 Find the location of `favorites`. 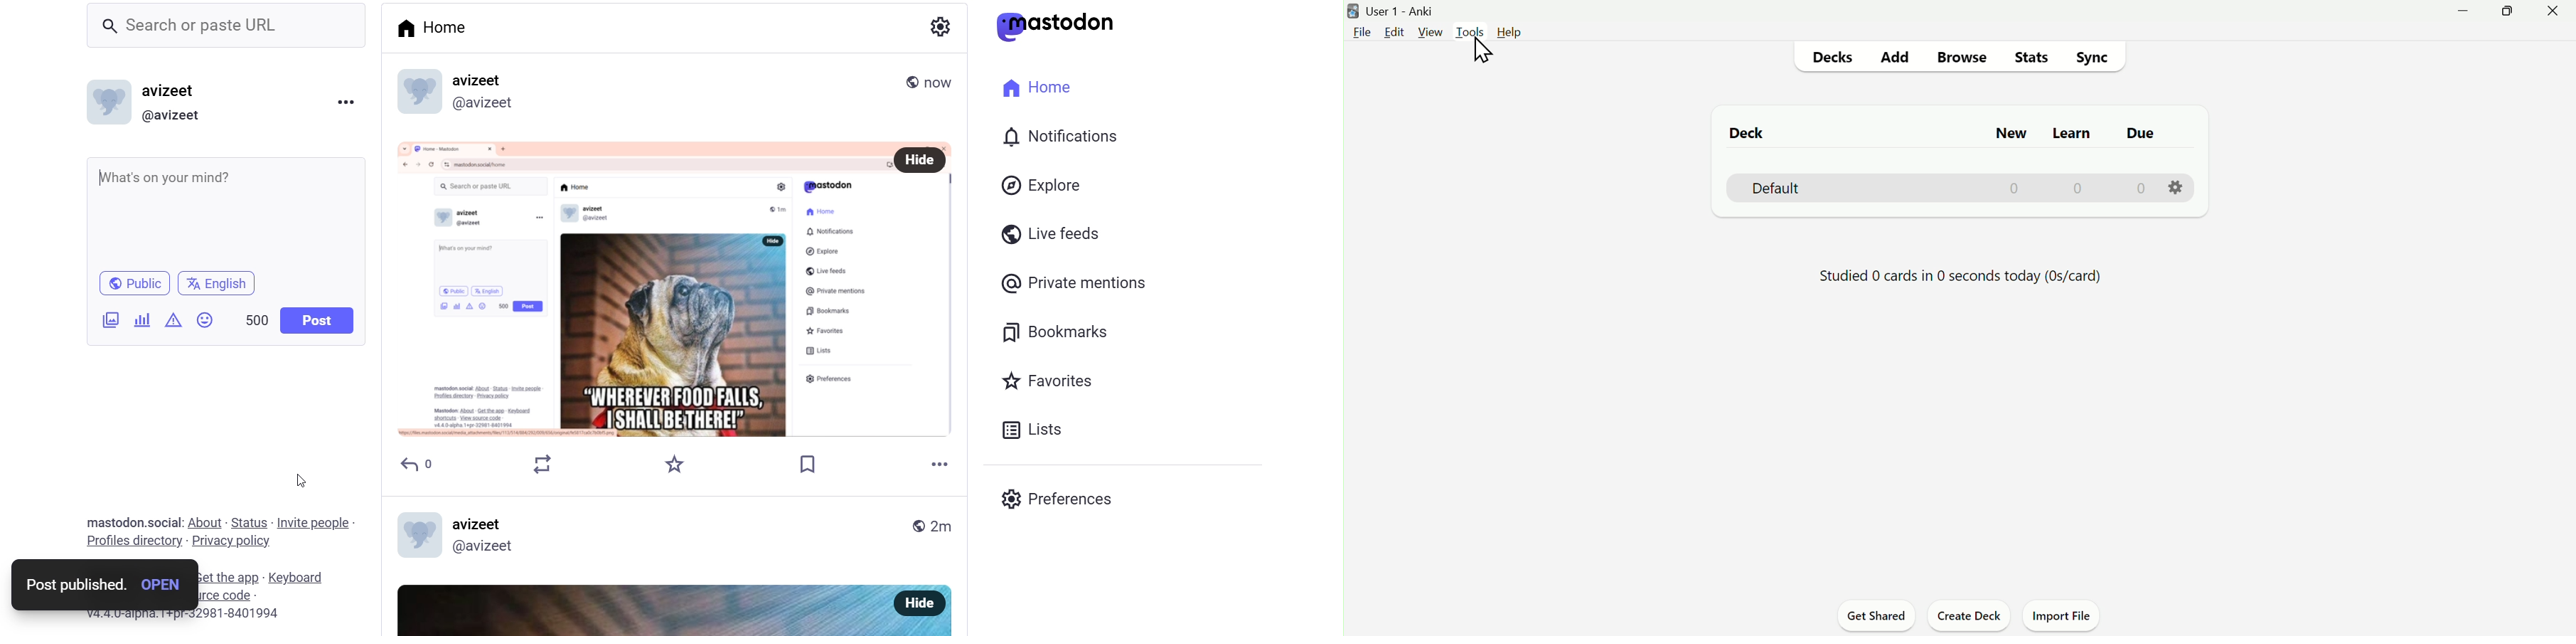

favorites is located at coordinates (1055, 379).